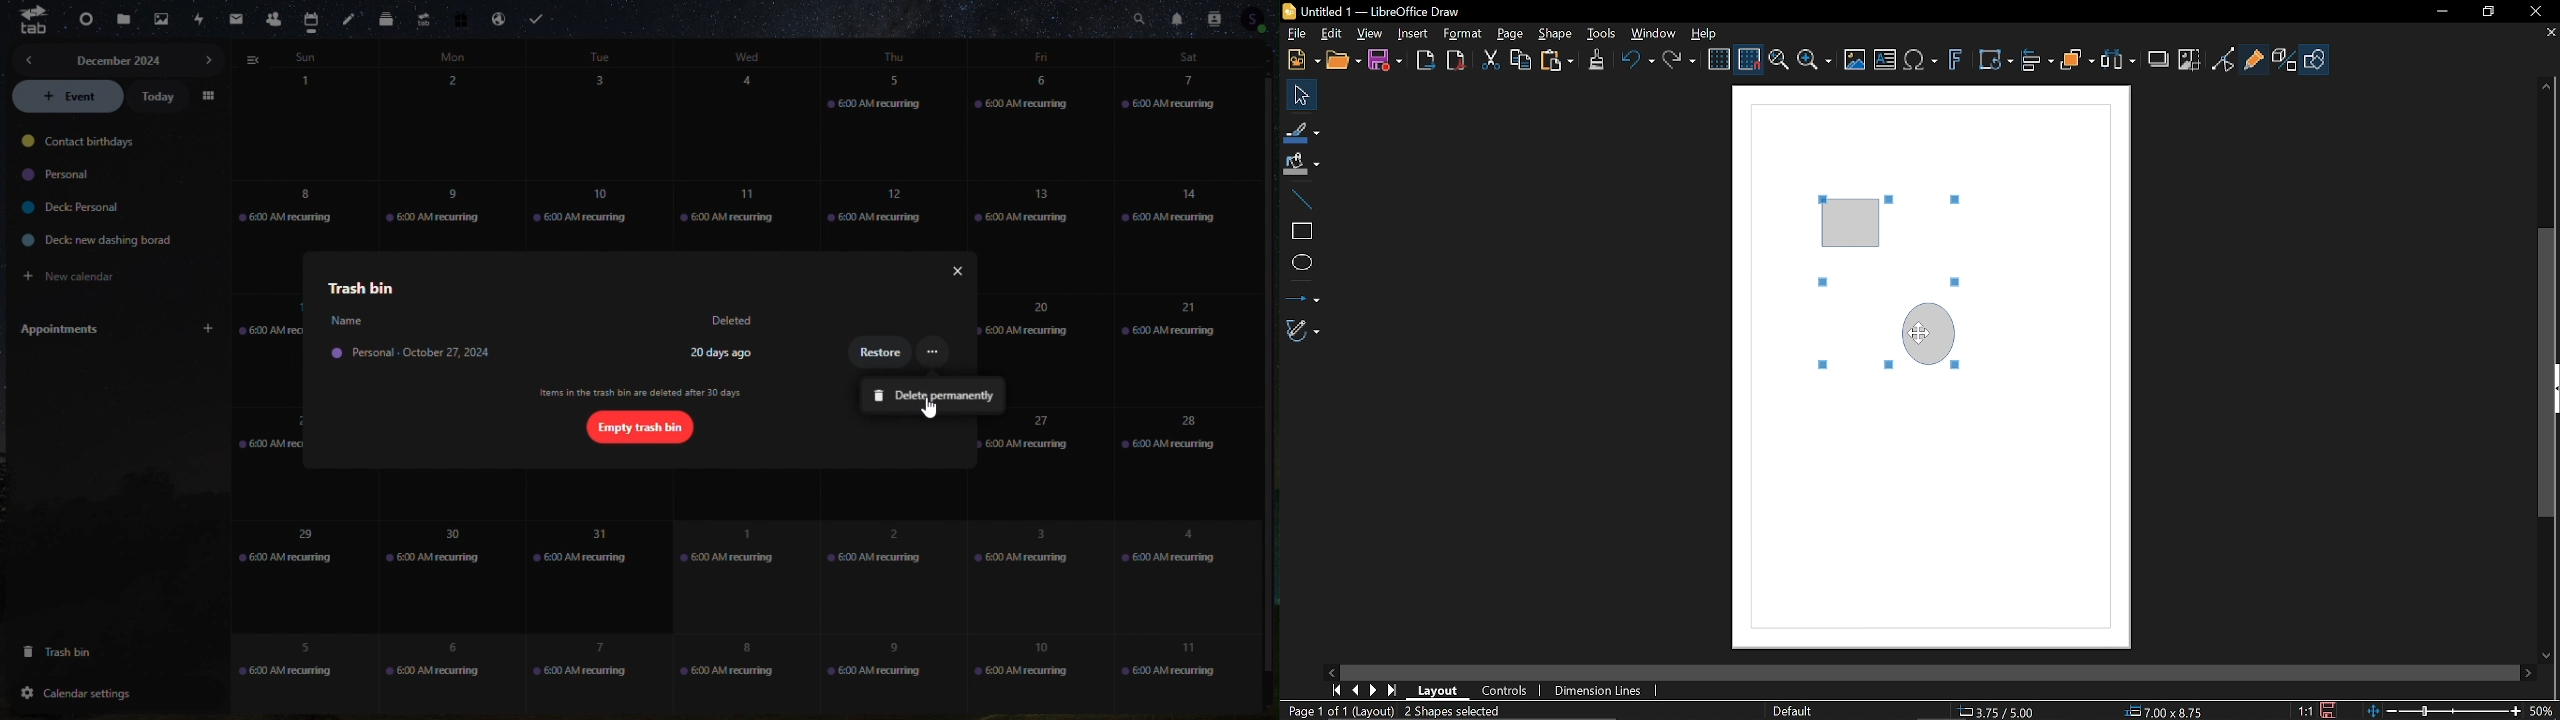 The image size is (2576, 728). What do you see at coordinates (886, 568) in the screenshot?
I see `2` at bounding box center [886, 568].